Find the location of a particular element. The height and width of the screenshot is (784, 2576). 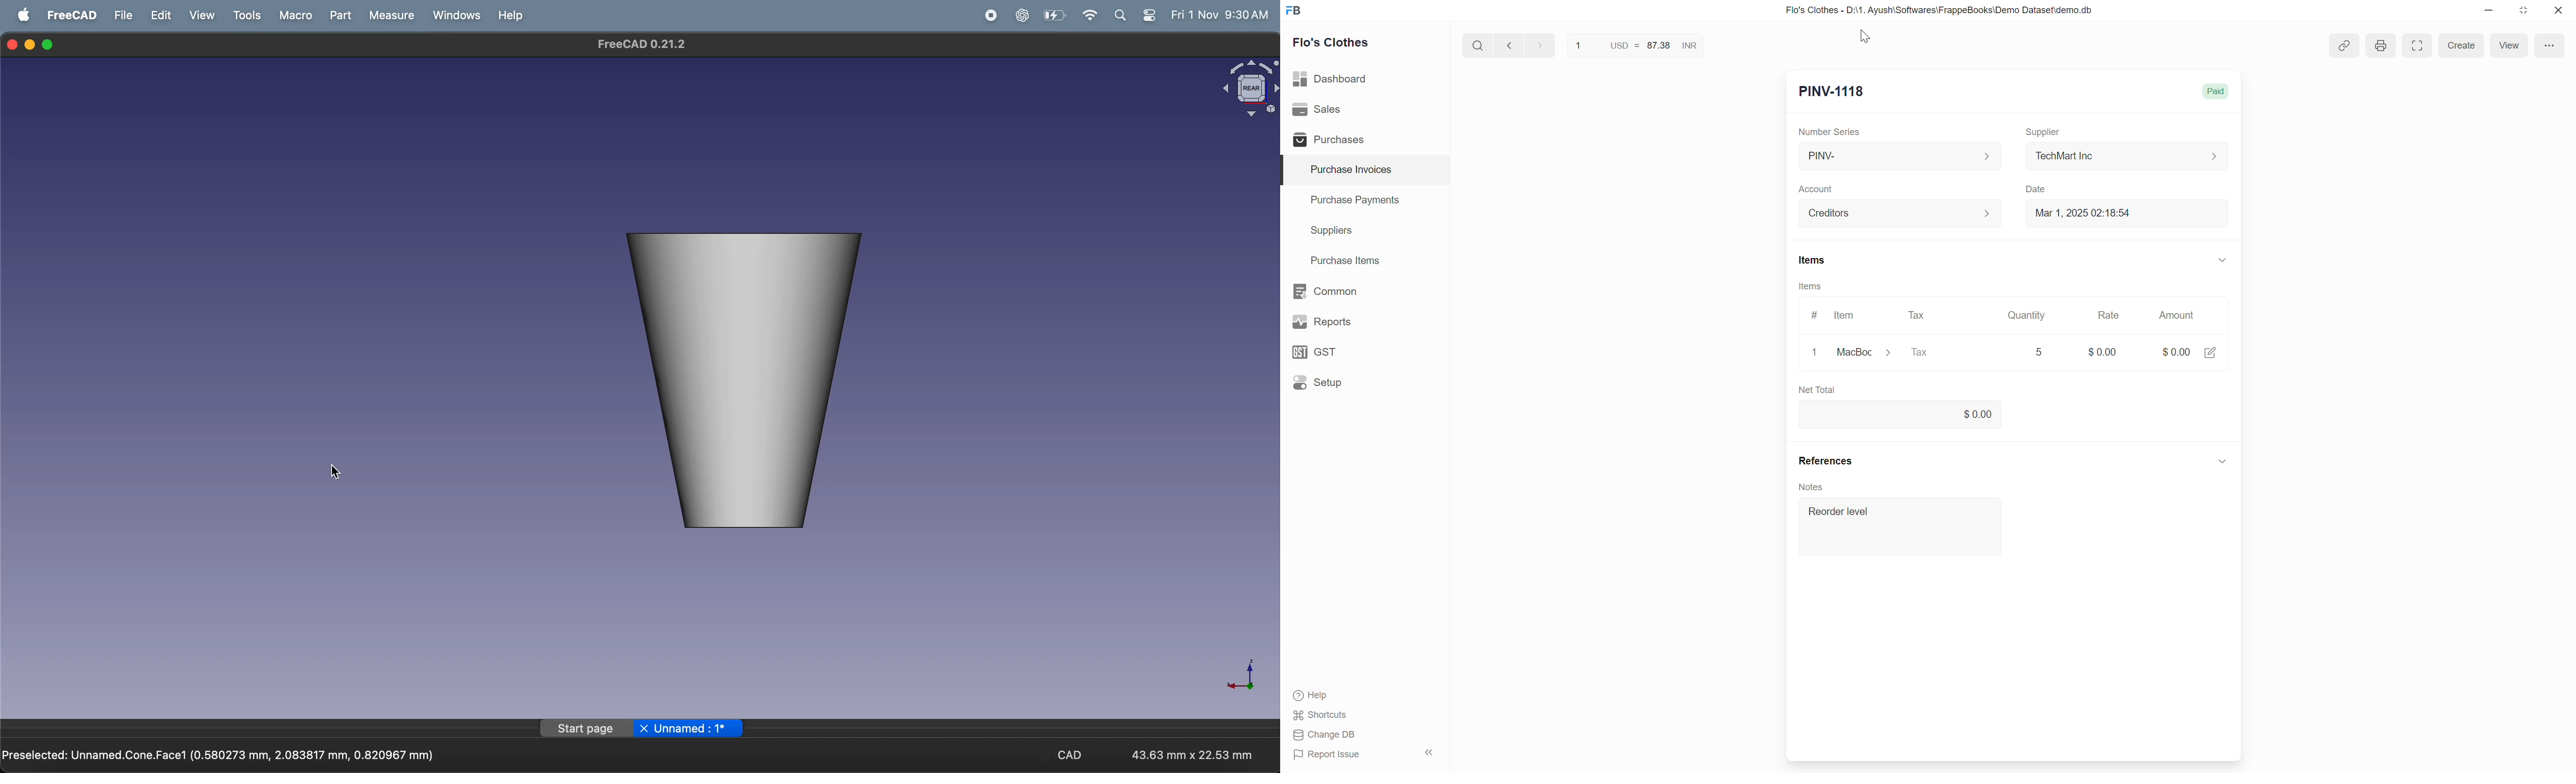

windows is located at coordinates (454, 15).